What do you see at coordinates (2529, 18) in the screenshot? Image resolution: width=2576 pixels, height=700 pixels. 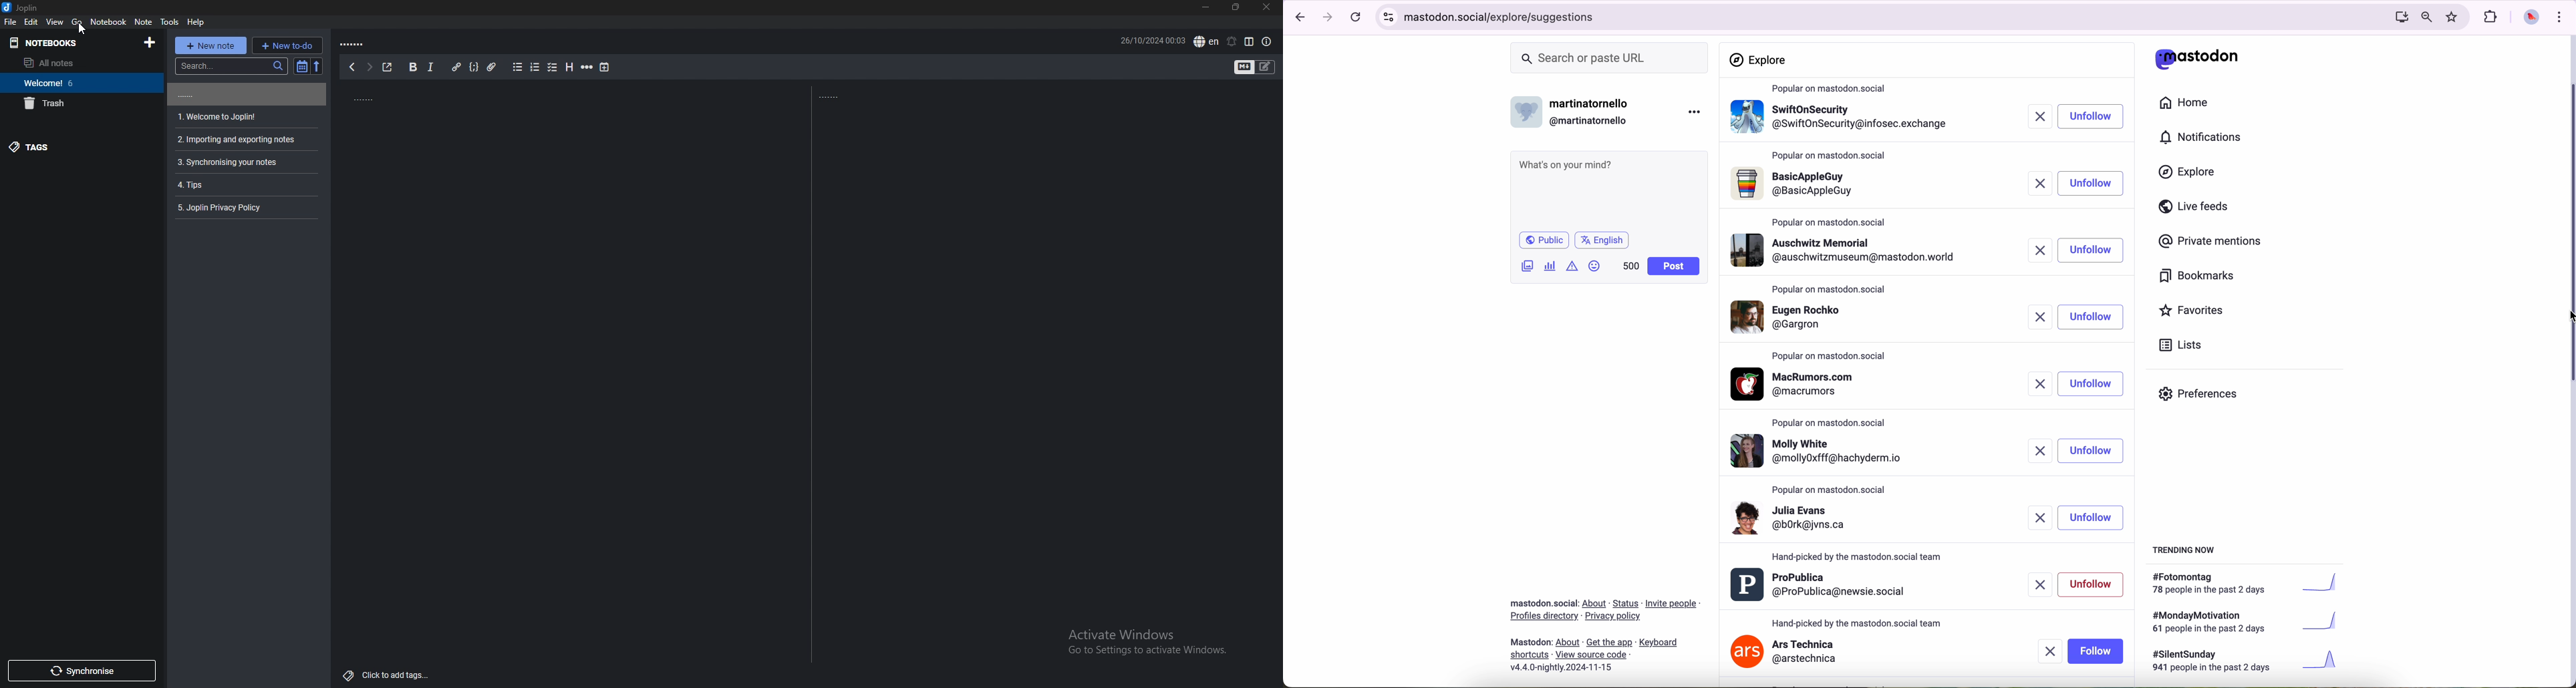 I see `profile picture` at bounding box center [2529, 18].